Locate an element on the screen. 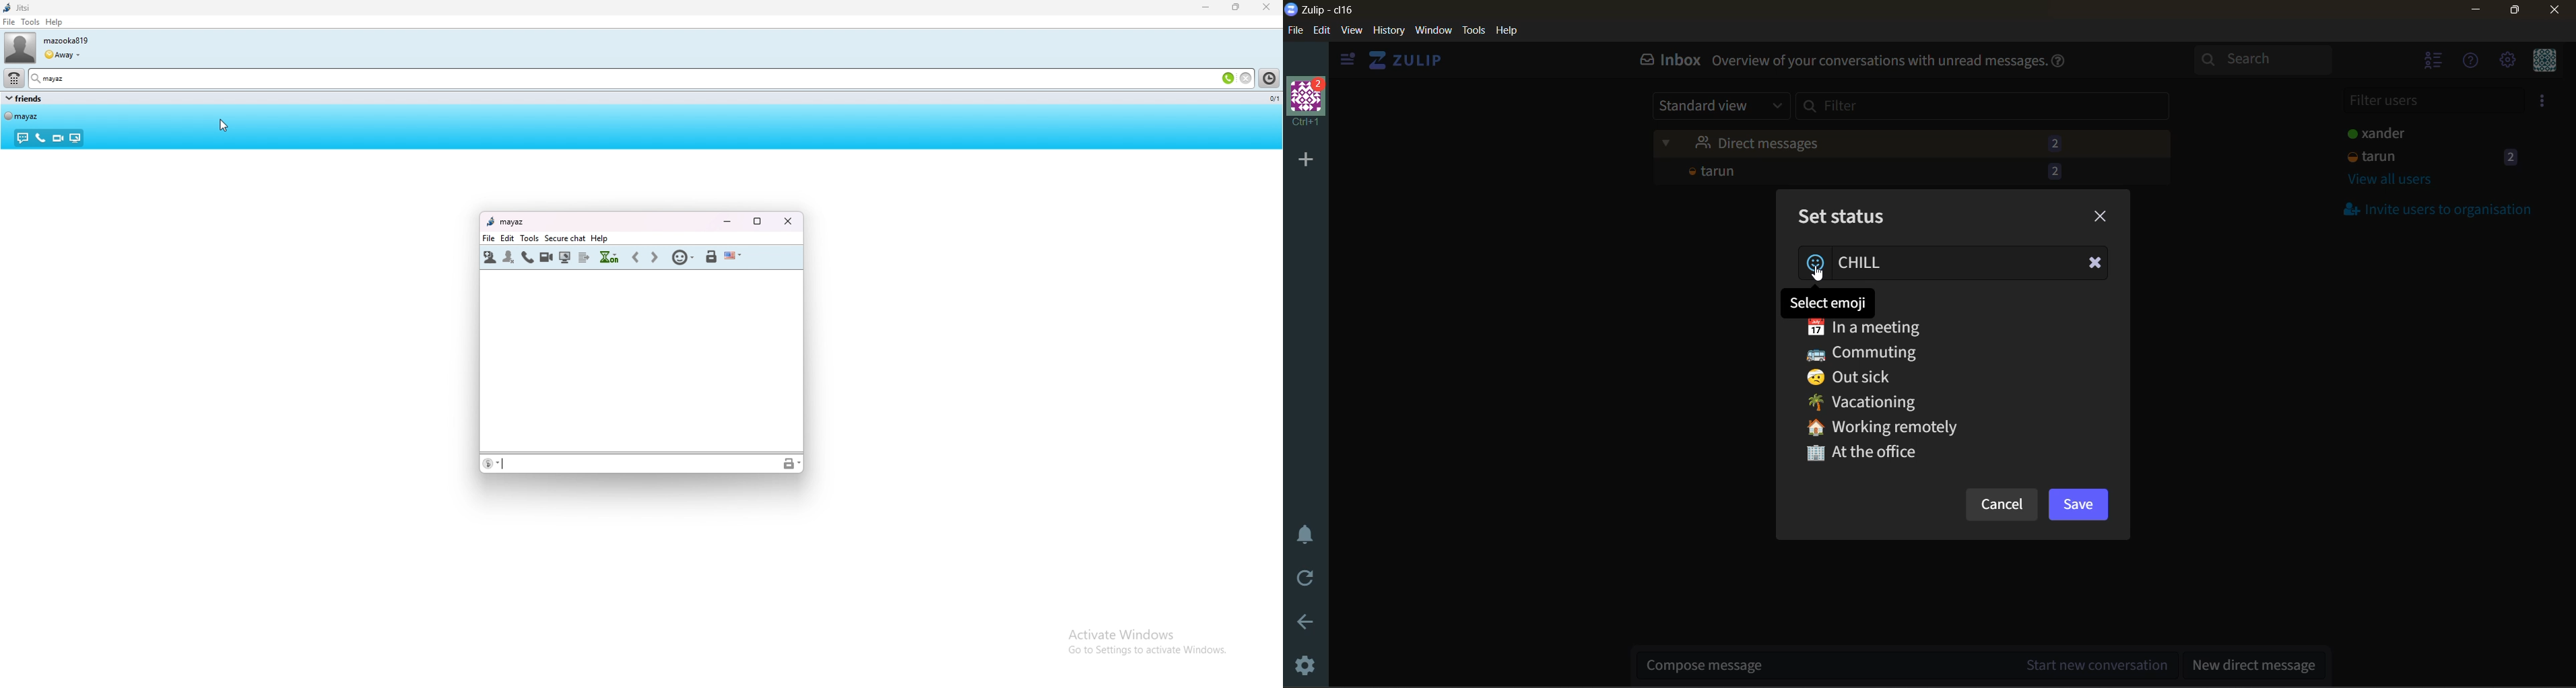 The width and height of the screenshot is (2576, 700). help is located at coordinates (2061, 60).